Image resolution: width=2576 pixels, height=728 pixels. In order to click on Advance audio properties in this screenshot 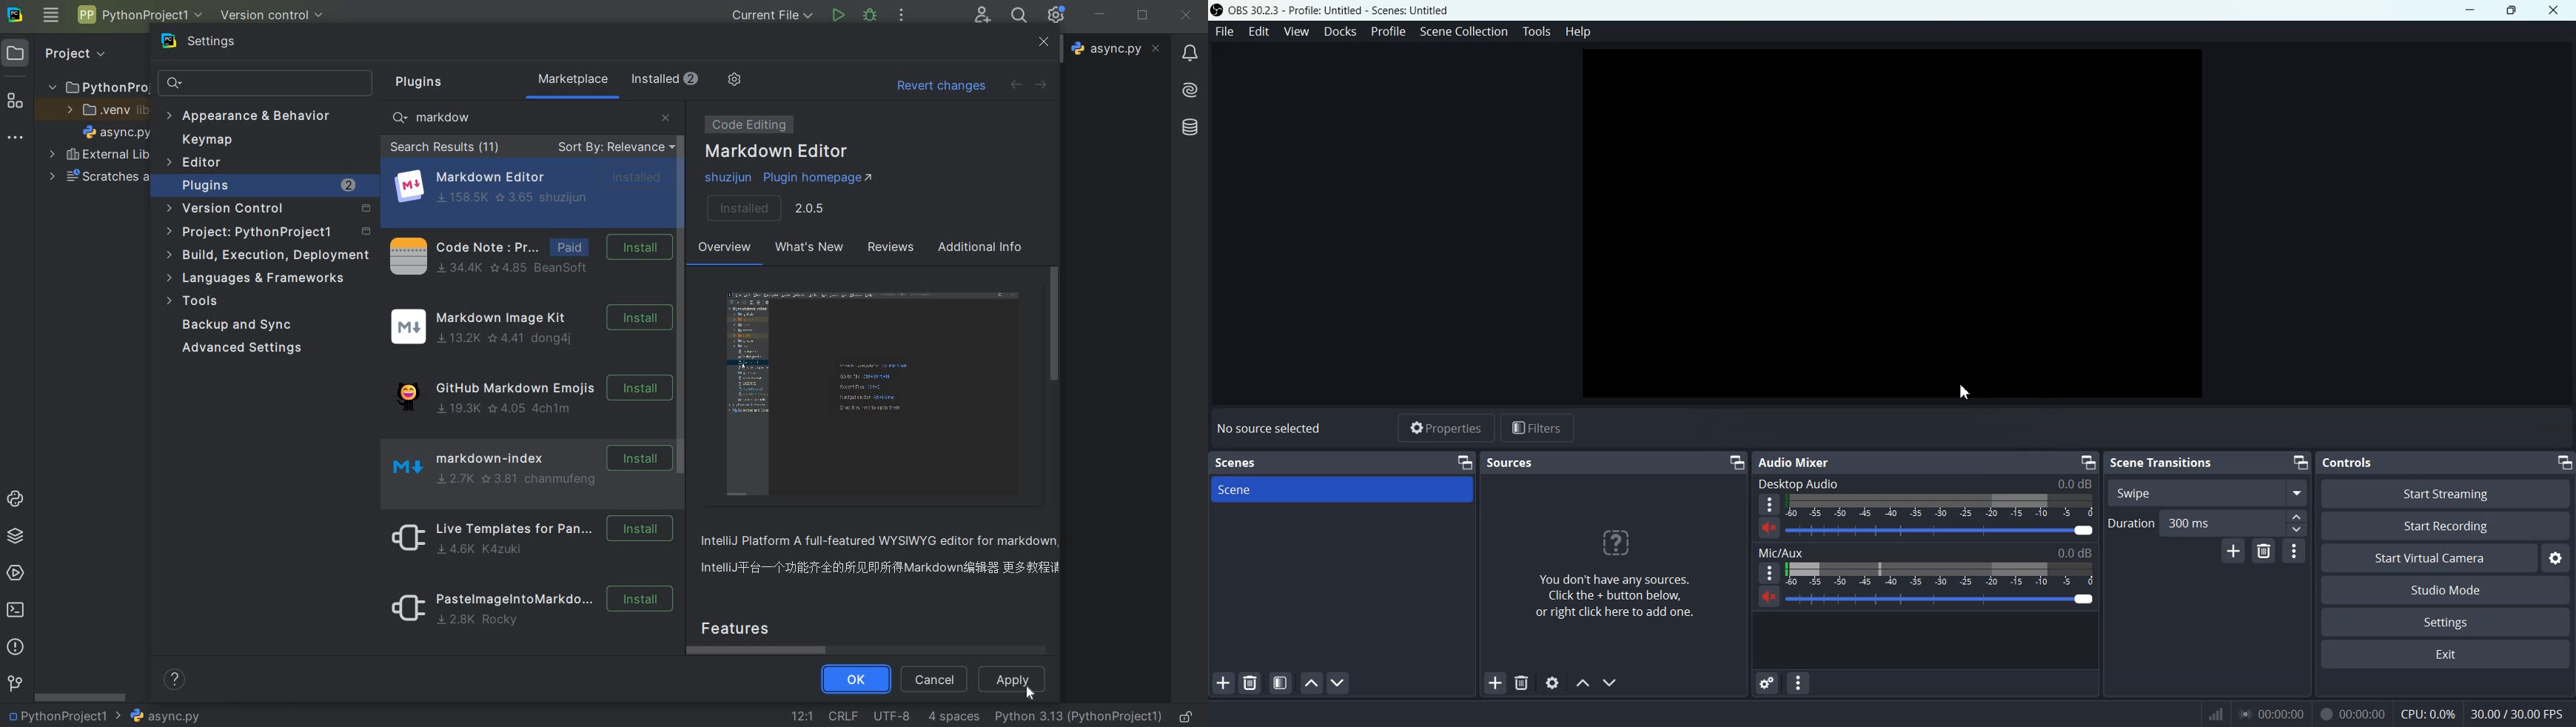, I will do `click(1767, 684)`.